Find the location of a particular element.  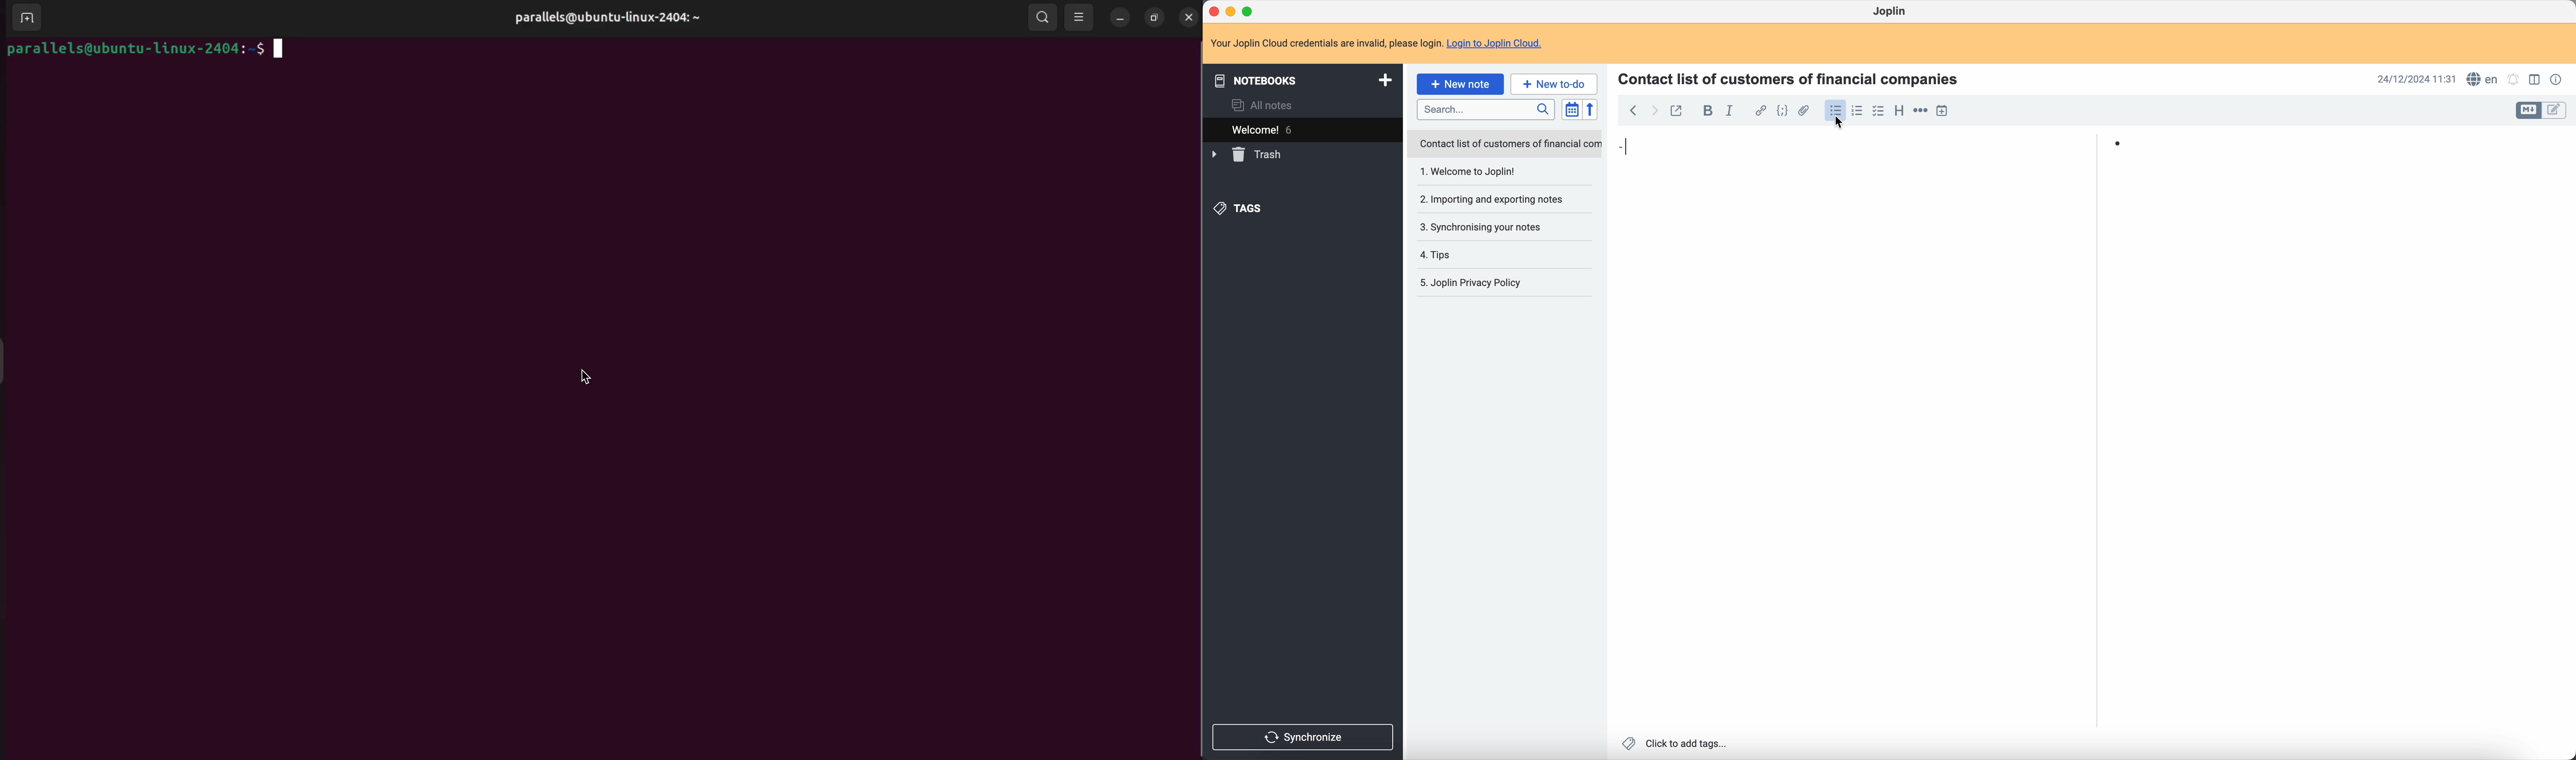

Joplin is located at coordinates (1889, 11).